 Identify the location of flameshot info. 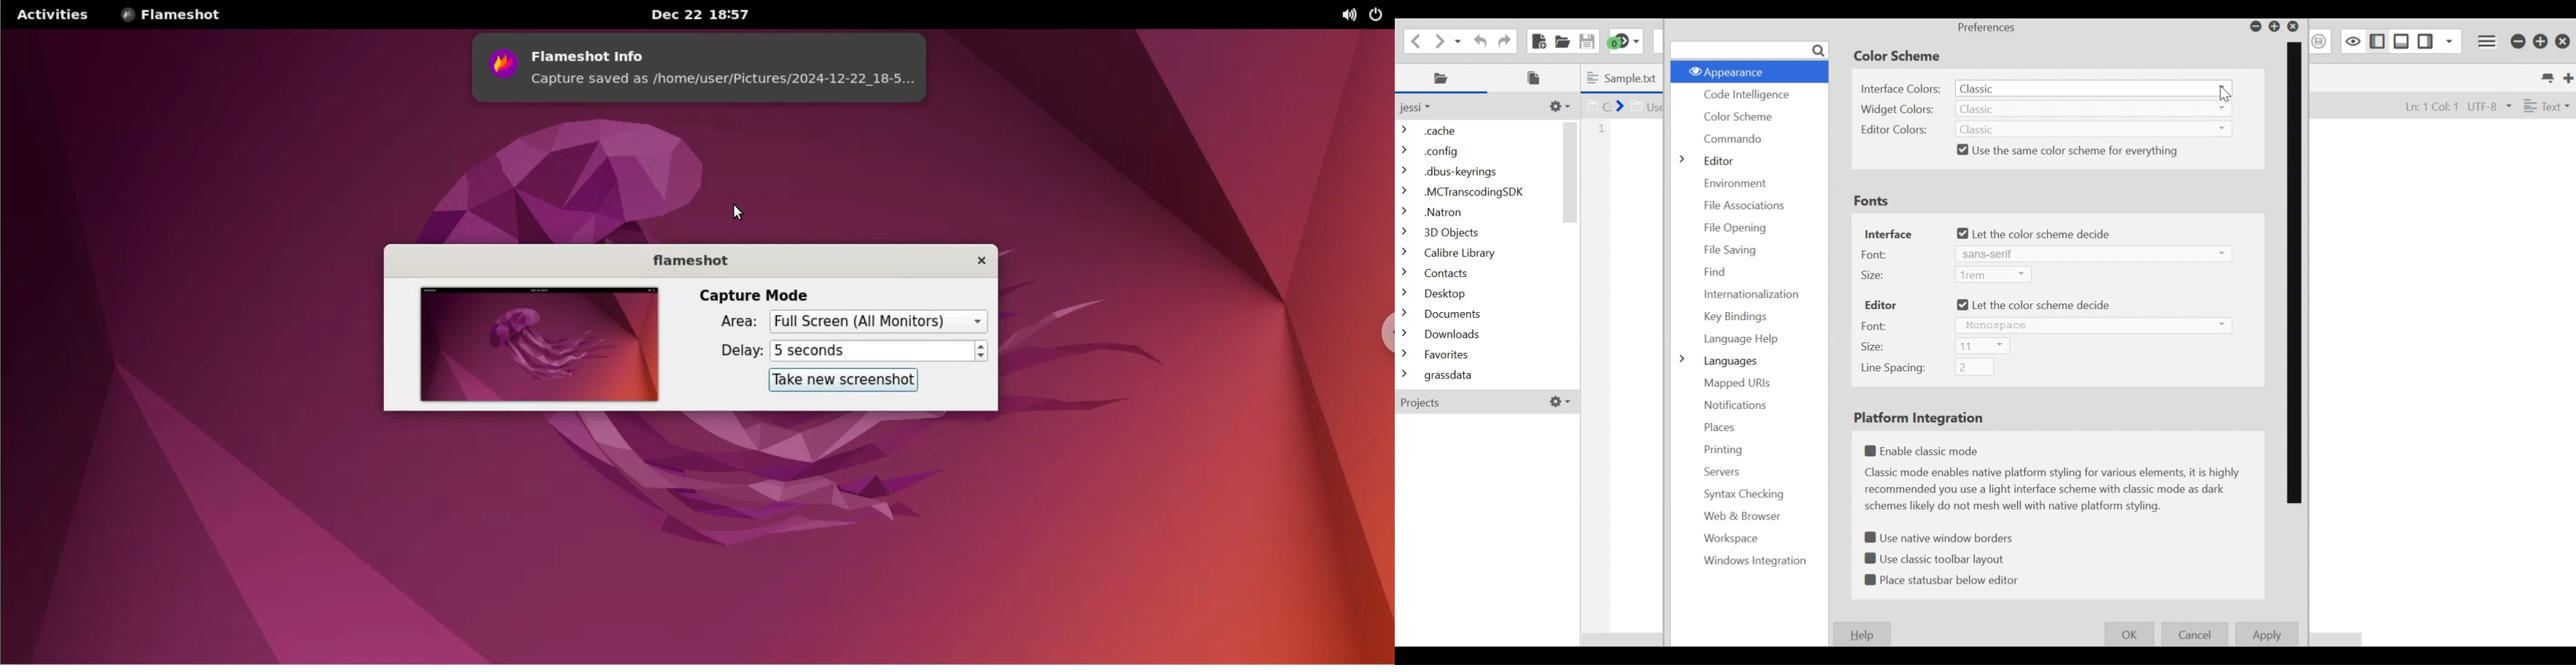
(729, 50).